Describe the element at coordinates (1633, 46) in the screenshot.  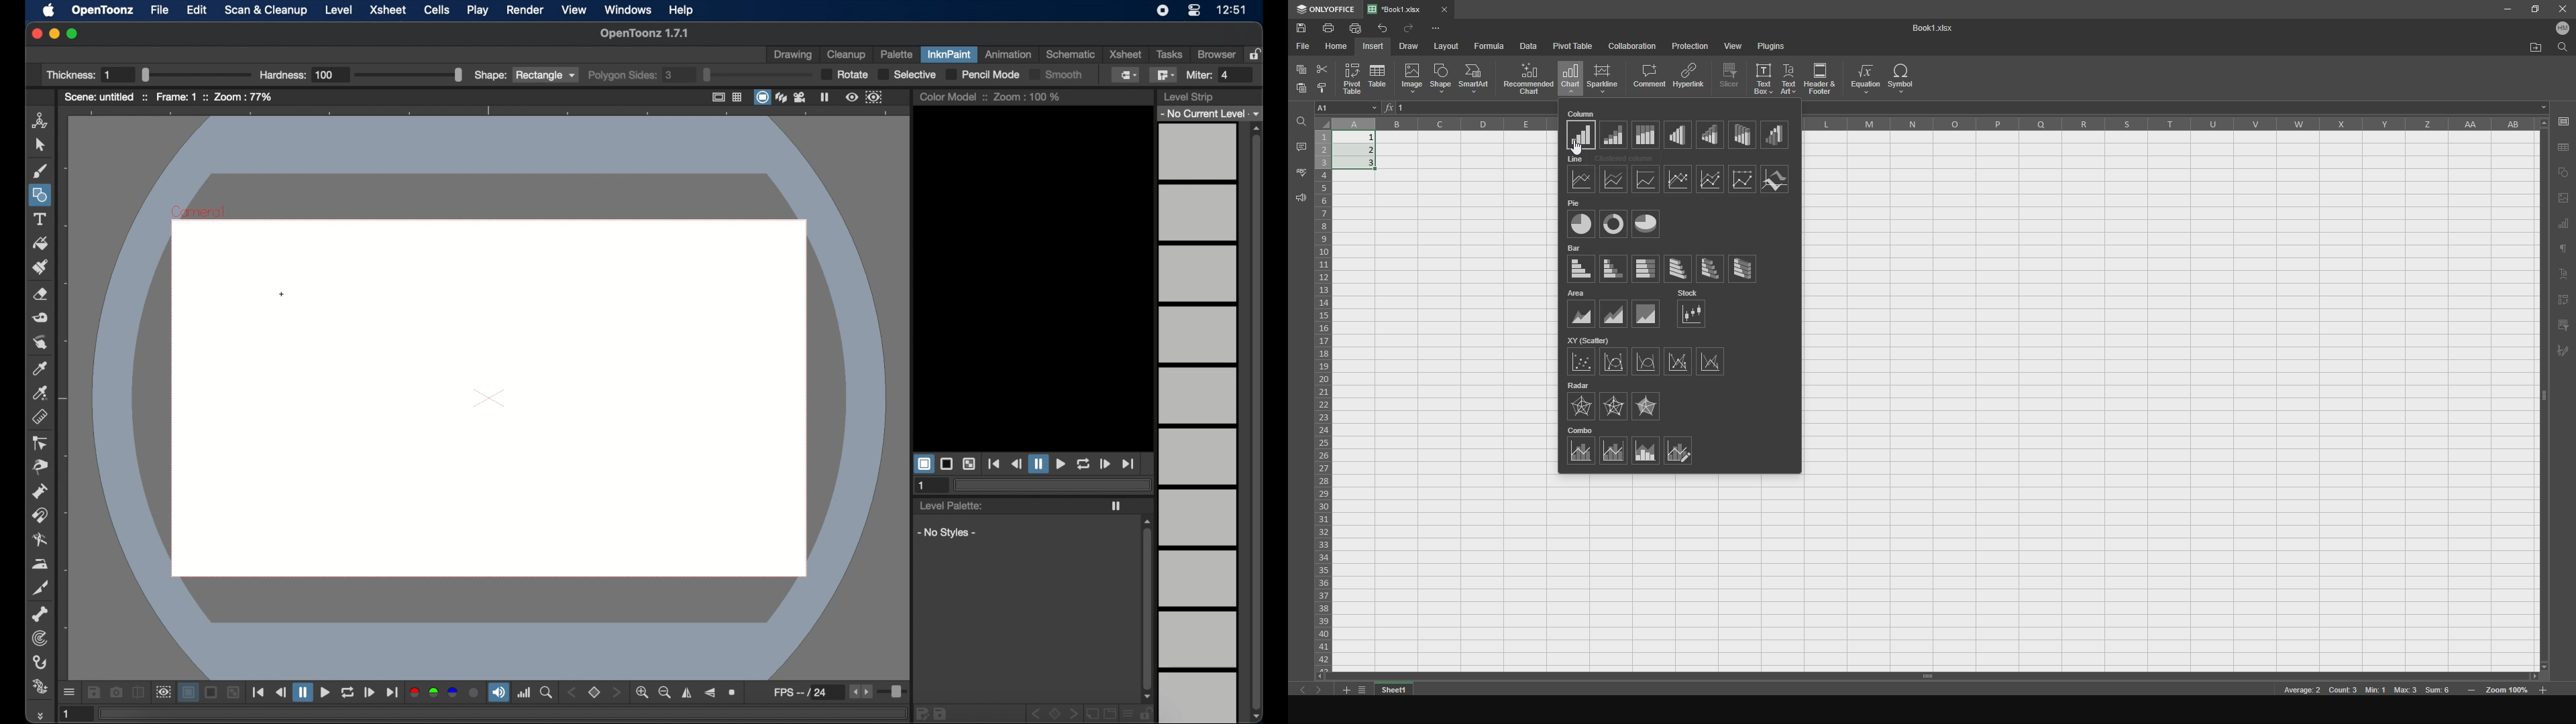
I see `collaboration` at that location.